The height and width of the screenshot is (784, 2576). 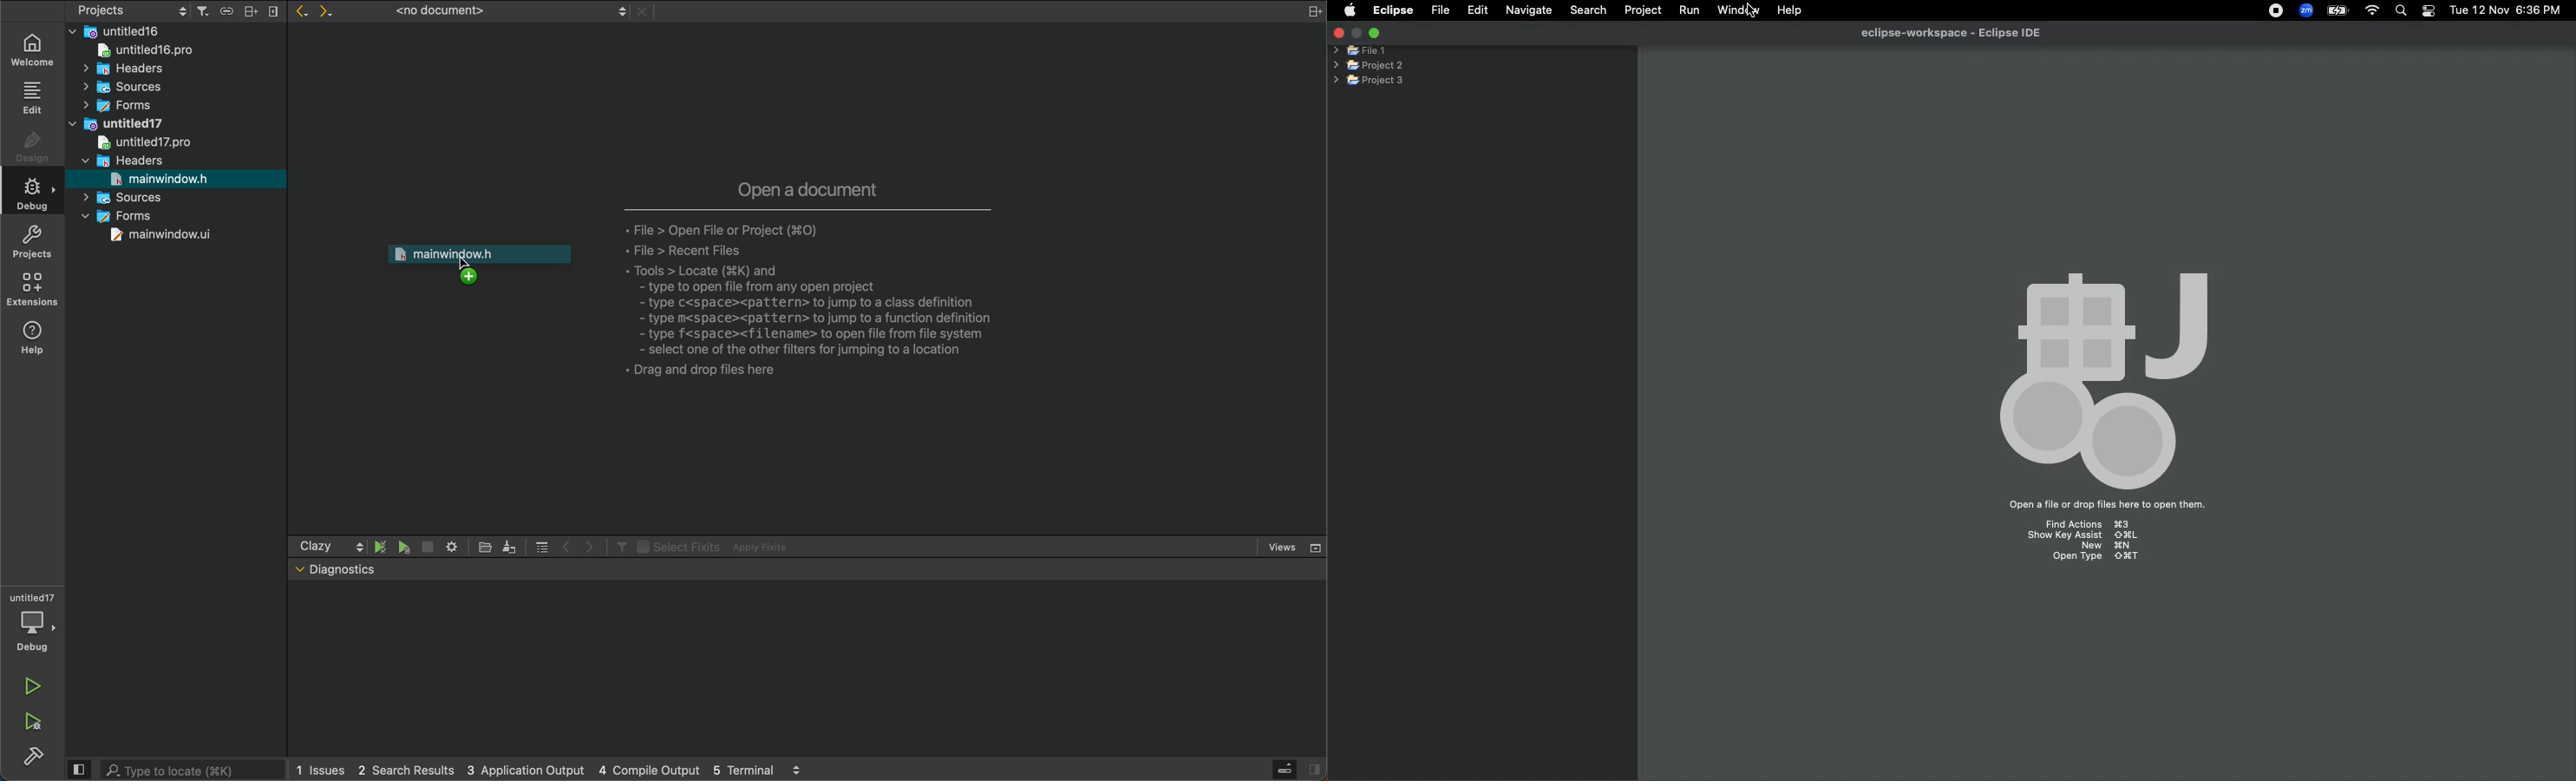 What do you see at coordinates (2095, 376) in the screenshot?
I see `Icon` at bounding box center [2095, 376].